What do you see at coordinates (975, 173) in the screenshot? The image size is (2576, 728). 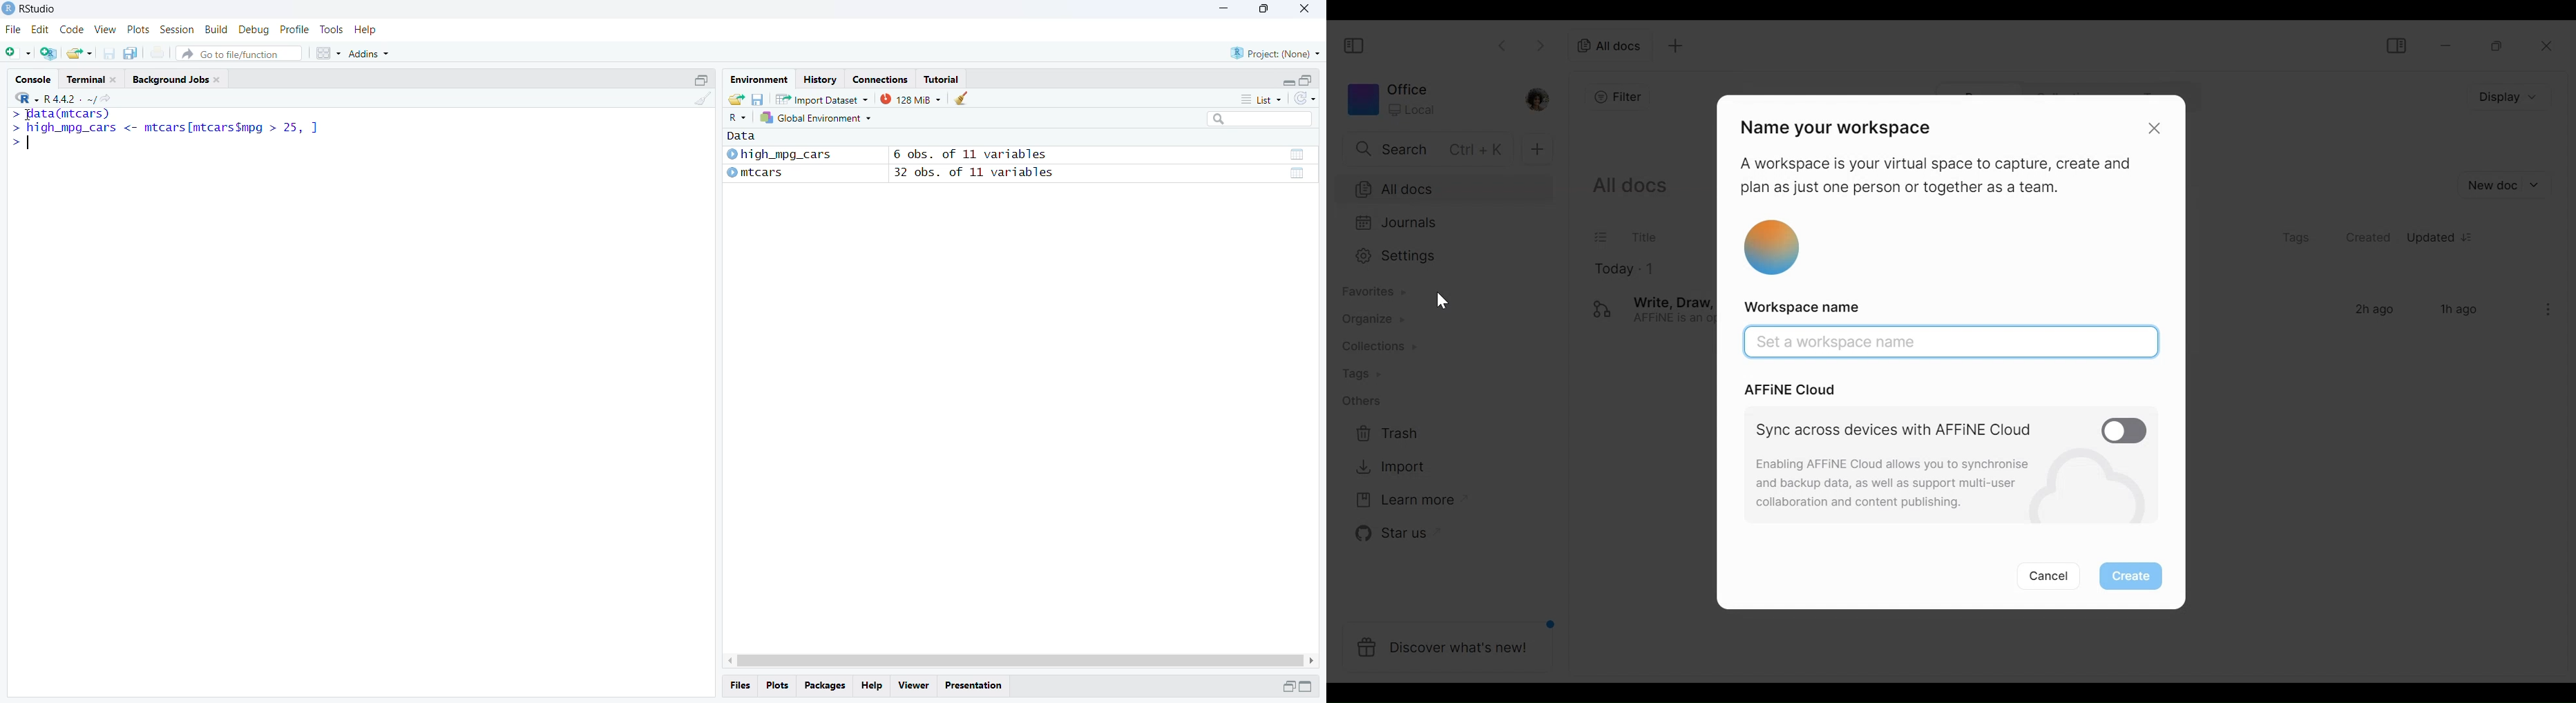 I see `32 obs. of 11 variables` at bounding box center [975, 173].